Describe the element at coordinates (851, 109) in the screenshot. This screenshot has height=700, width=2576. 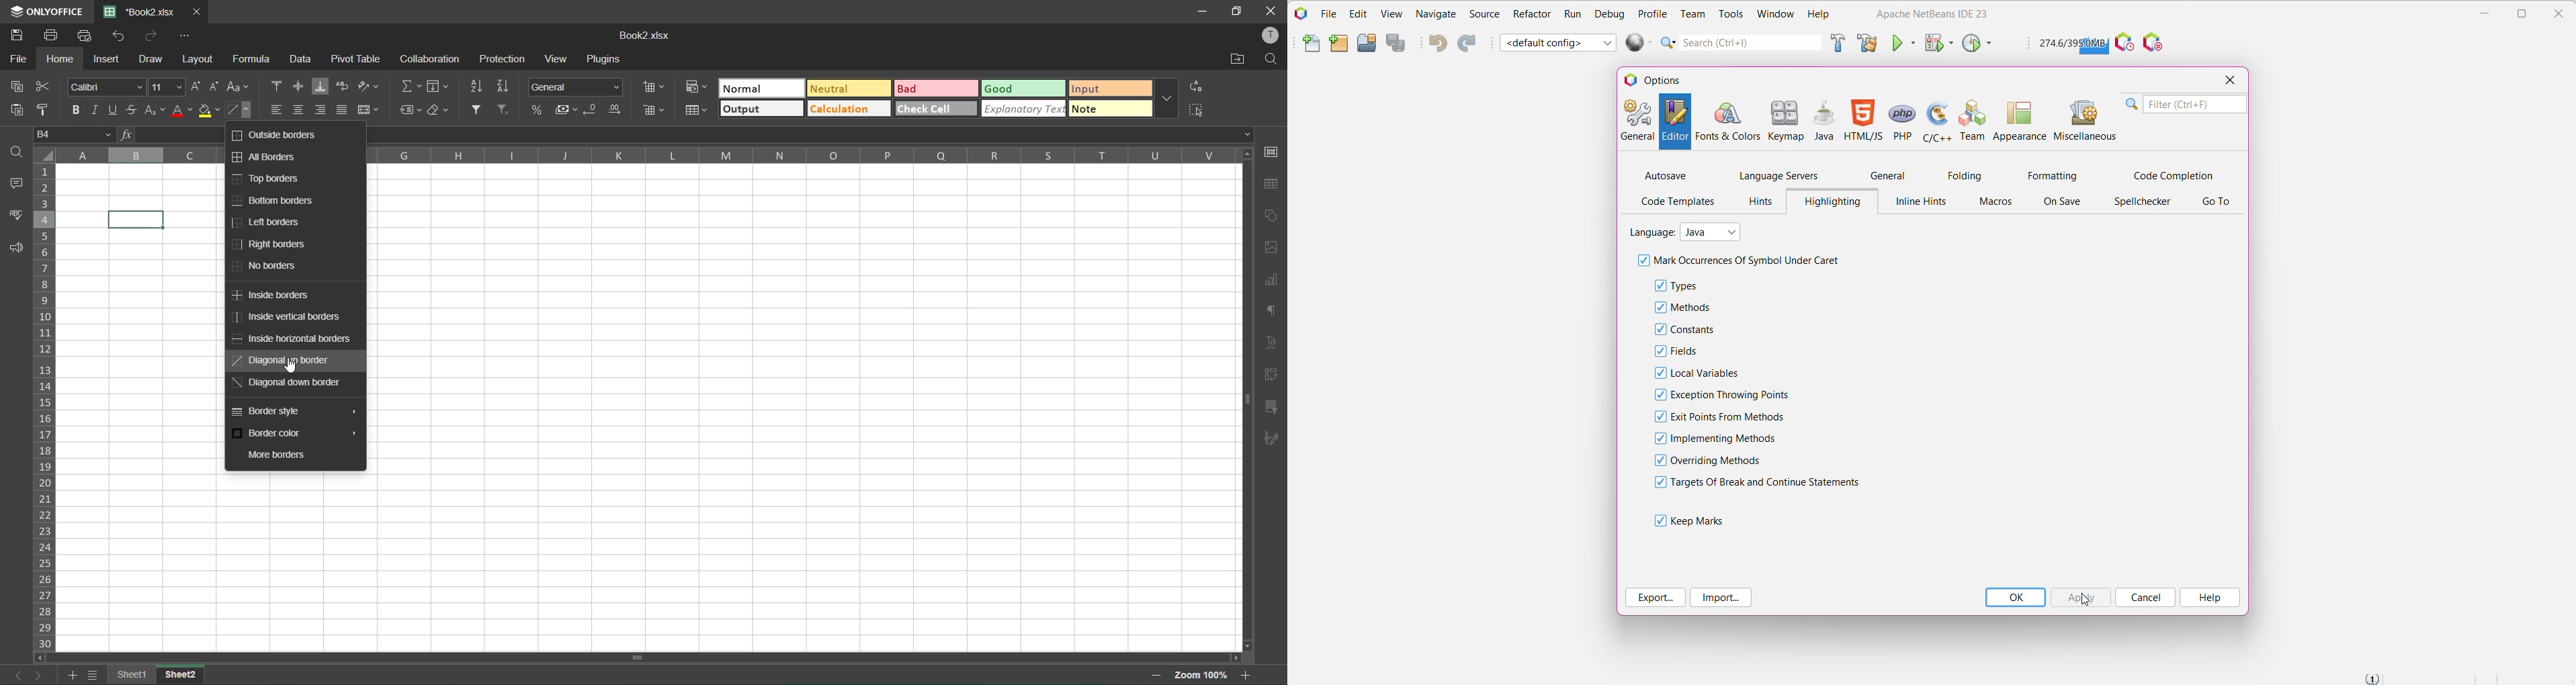
I see `calculation` at that location.